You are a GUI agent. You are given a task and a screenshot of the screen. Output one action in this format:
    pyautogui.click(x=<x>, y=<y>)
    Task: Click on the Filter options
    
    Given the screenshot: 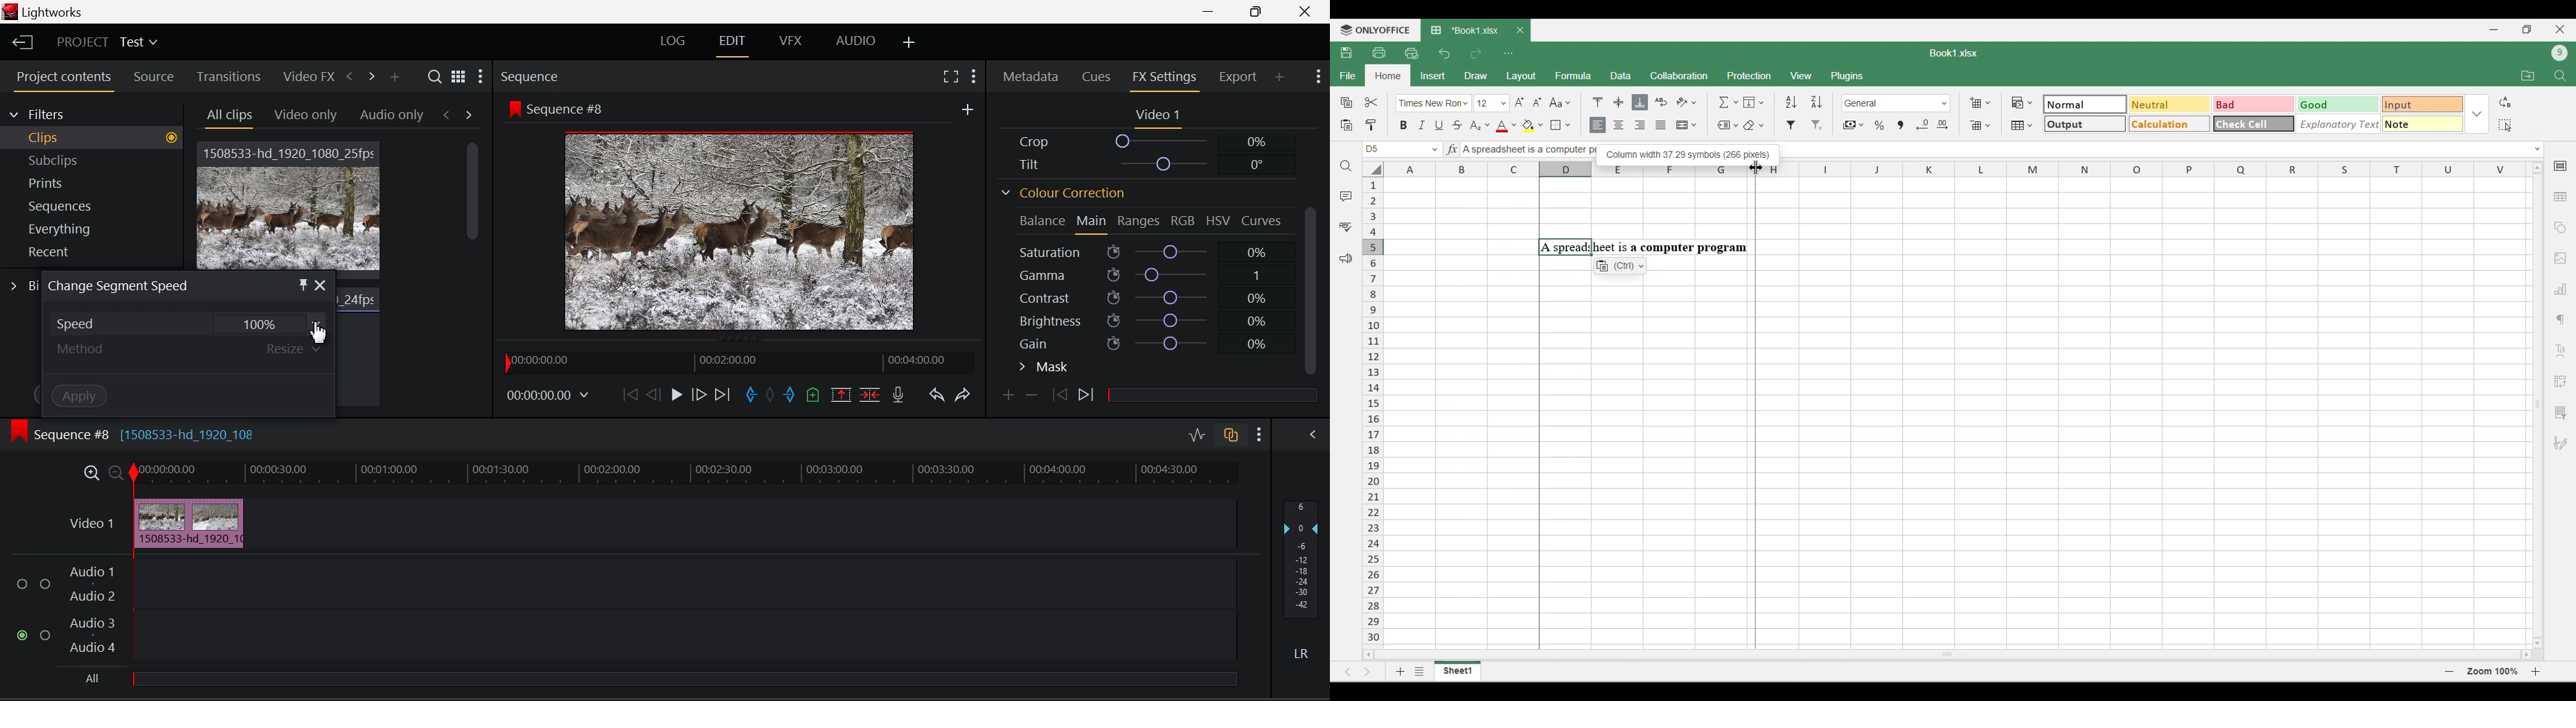 What is the action you would take?
    pyautogui.click(x=1804, y=125)
    